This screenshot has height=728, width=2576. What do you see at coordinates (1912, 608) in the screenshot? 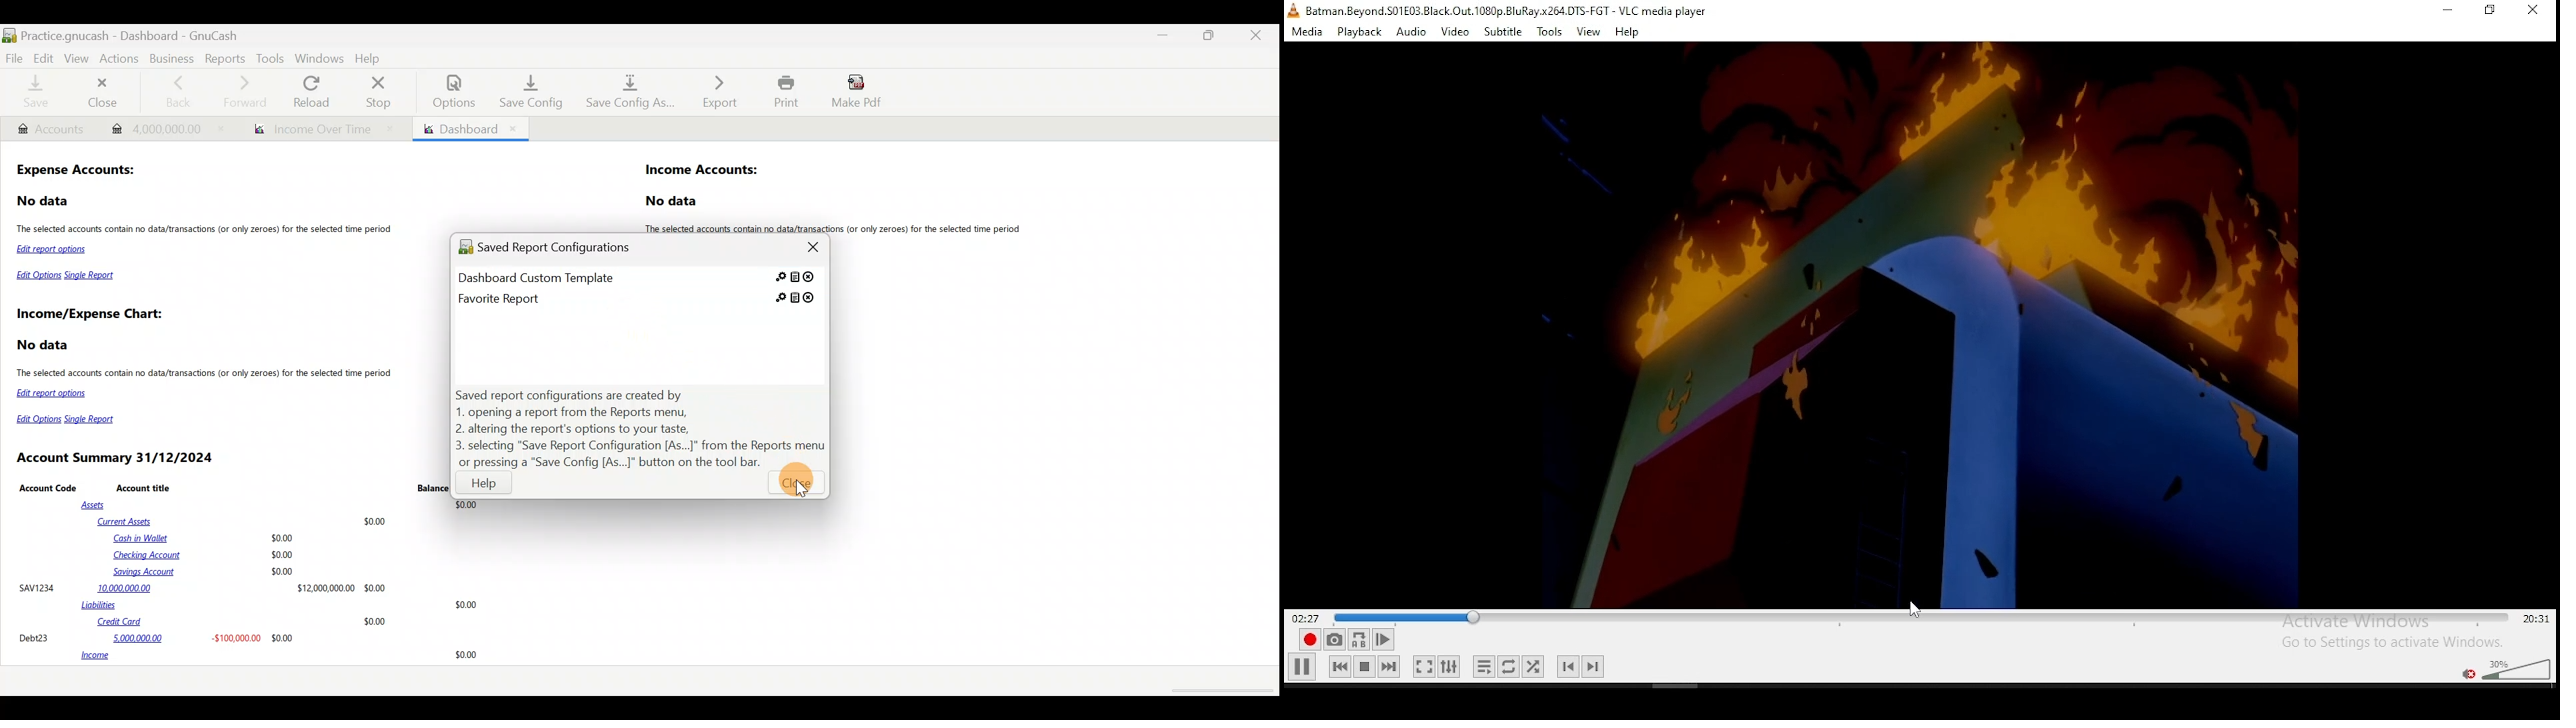
I see `annotate` at bounding box center [1912, 608].